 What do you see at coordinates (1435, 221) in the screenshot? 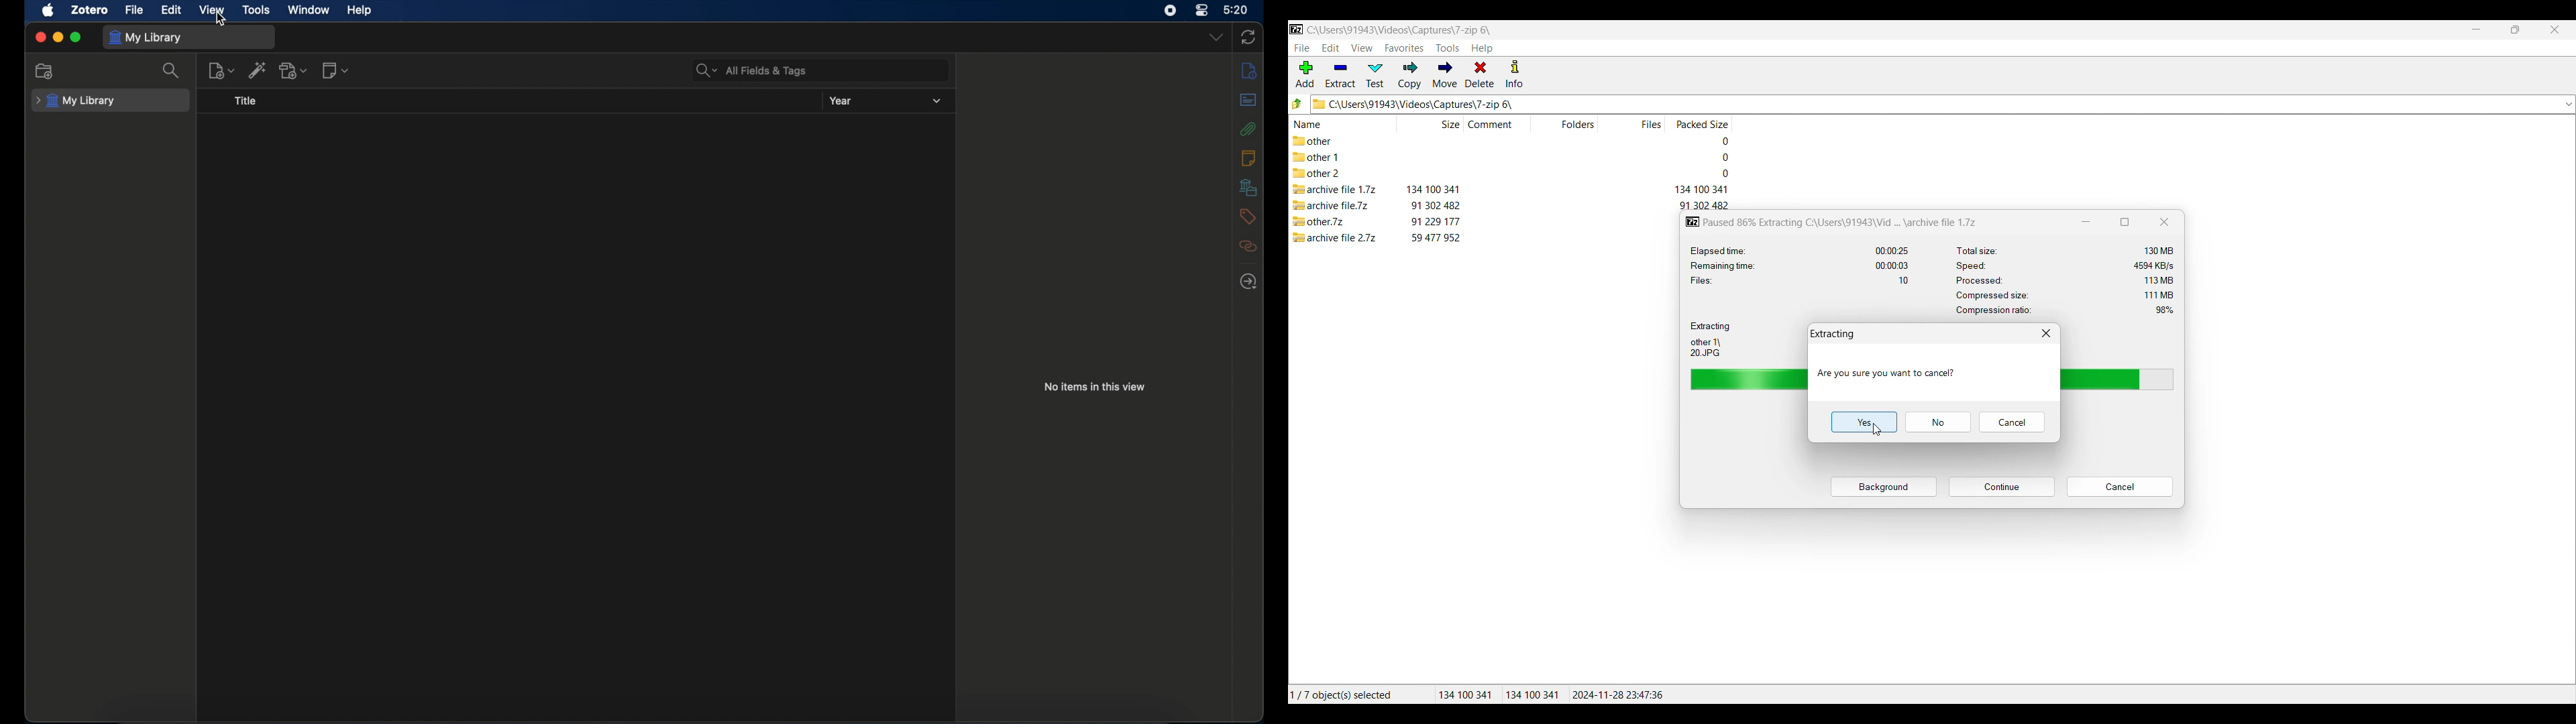
I see `size` at bounding box center [1435, 221].